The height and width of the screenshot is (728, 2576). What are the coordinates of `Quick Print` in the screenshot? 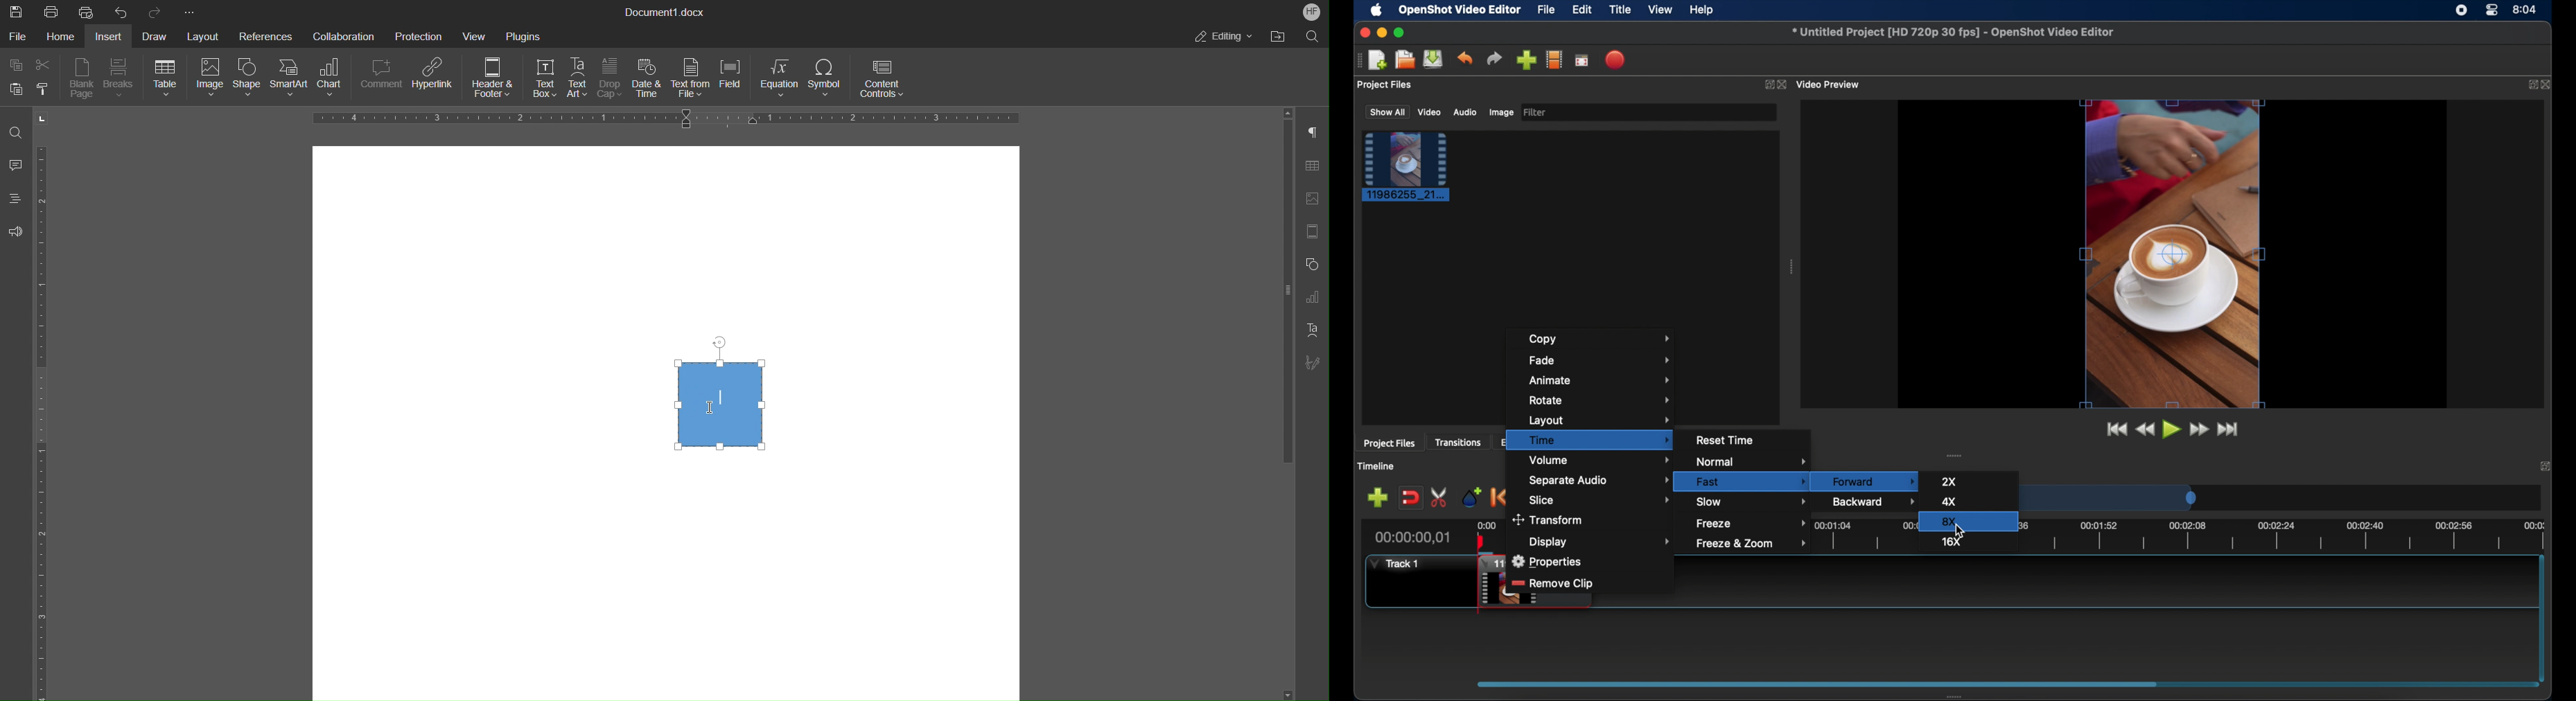 It's located at (87, 12).